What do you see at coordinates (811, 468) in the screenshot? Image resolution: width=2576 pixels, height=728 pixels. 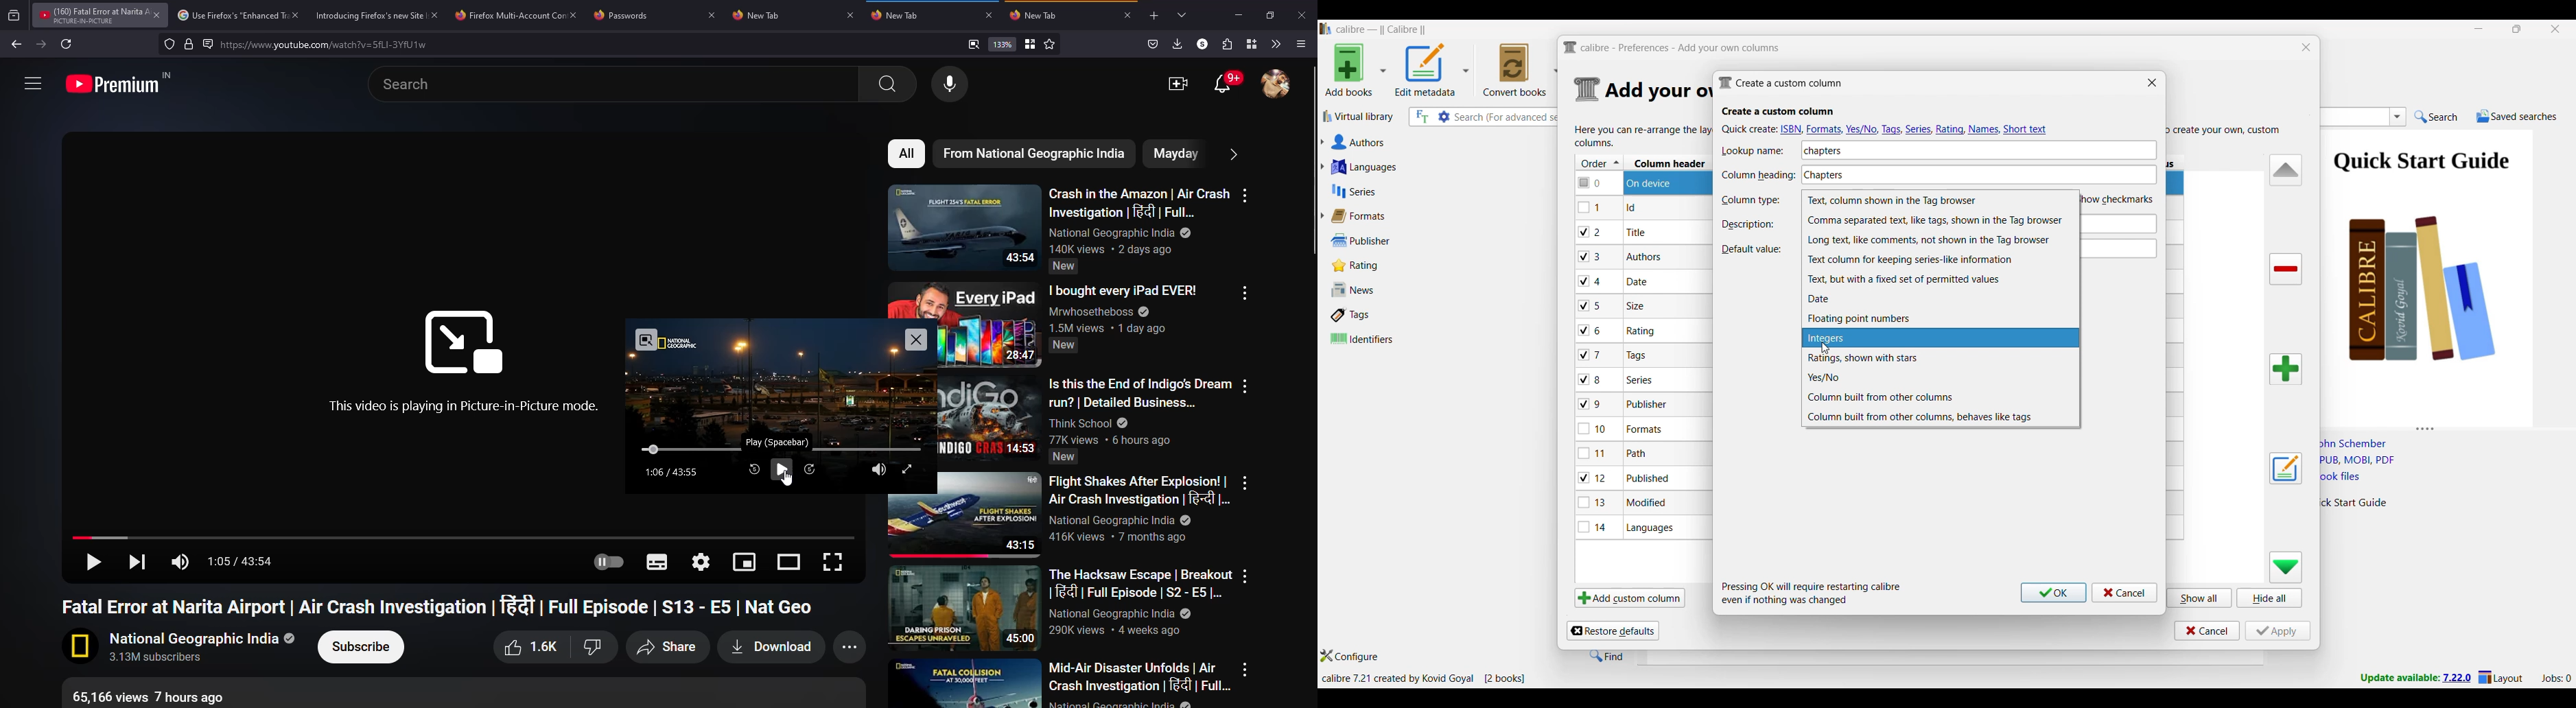 I see `next` at bounding box center [811, 468].